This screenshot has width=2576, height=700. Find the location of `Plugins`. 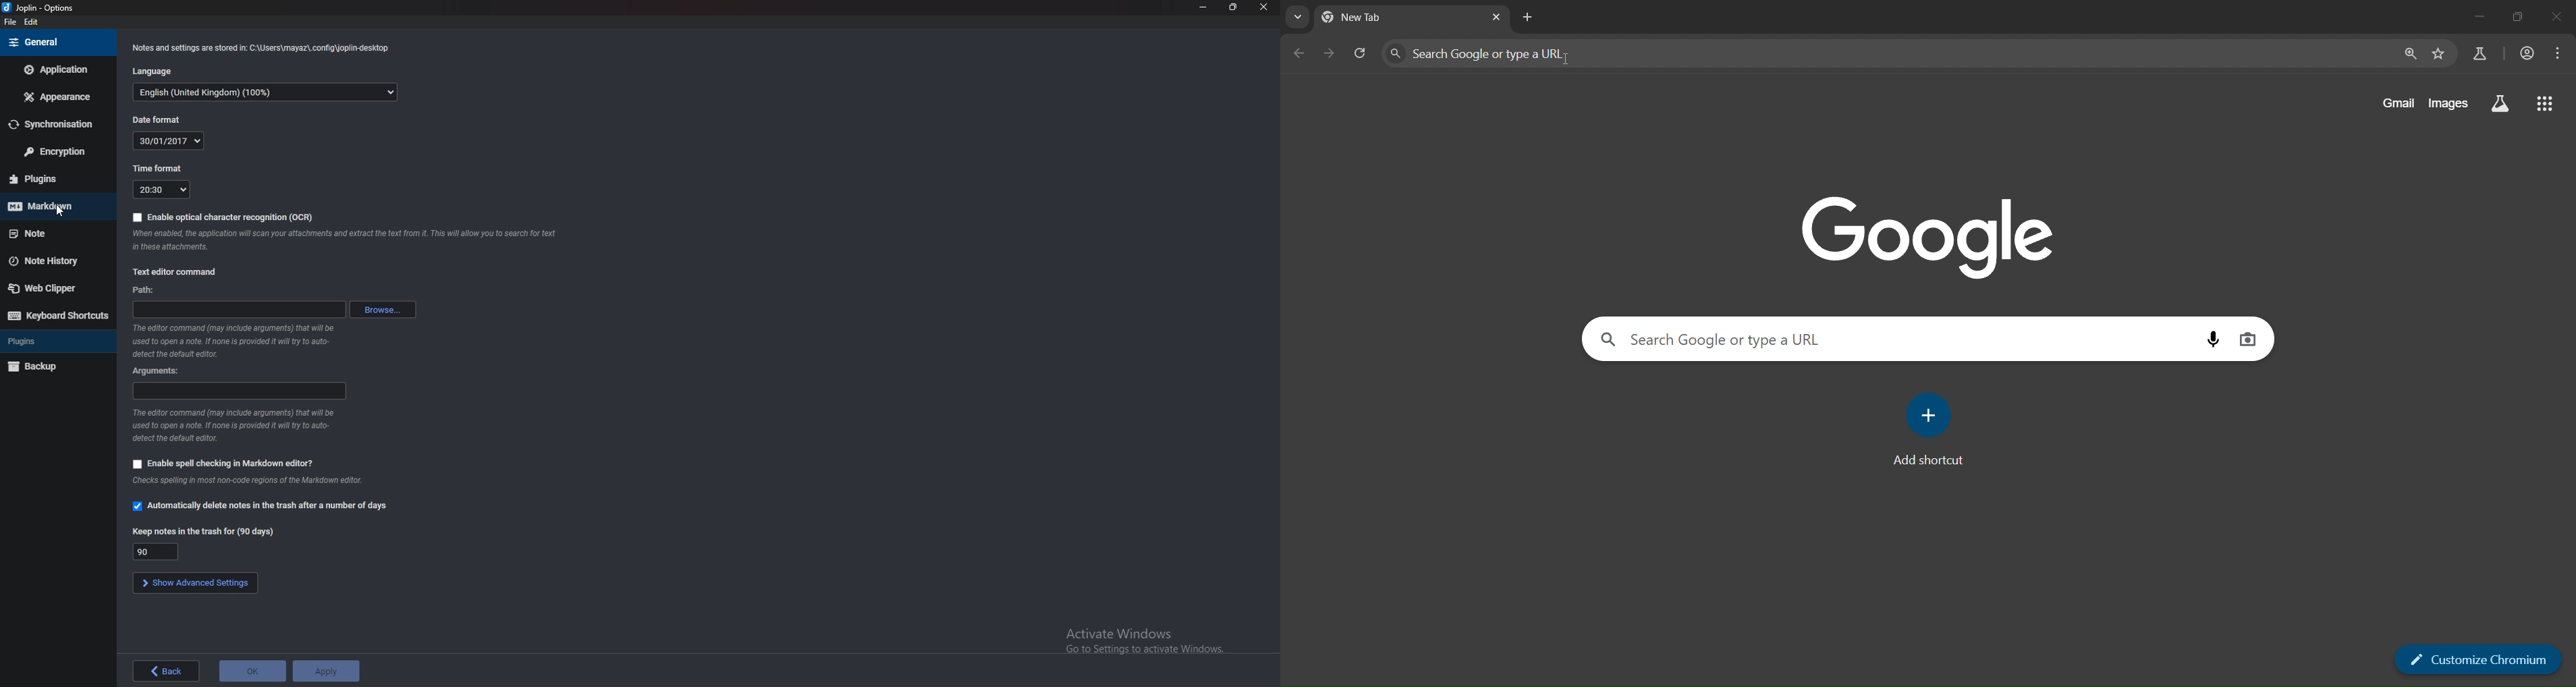

Plugins is located at coordinates (53, 341).